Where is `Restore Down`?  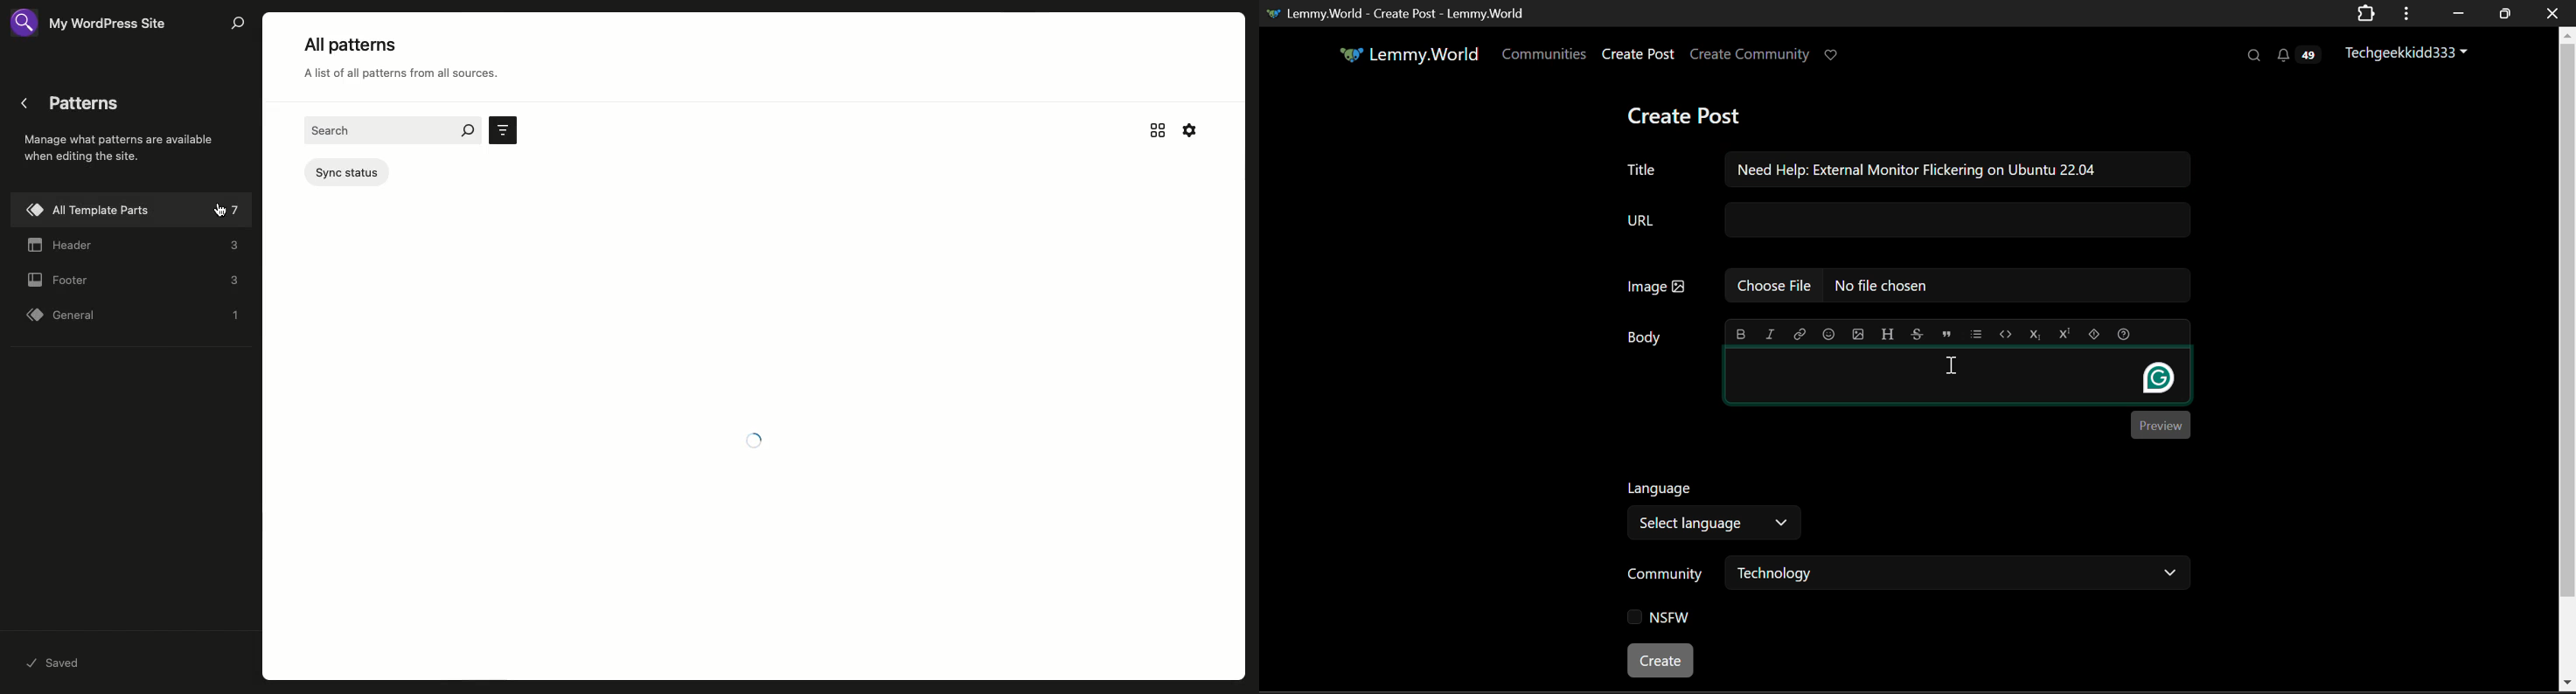
Restore Down is located at coordinates (2456, 12).